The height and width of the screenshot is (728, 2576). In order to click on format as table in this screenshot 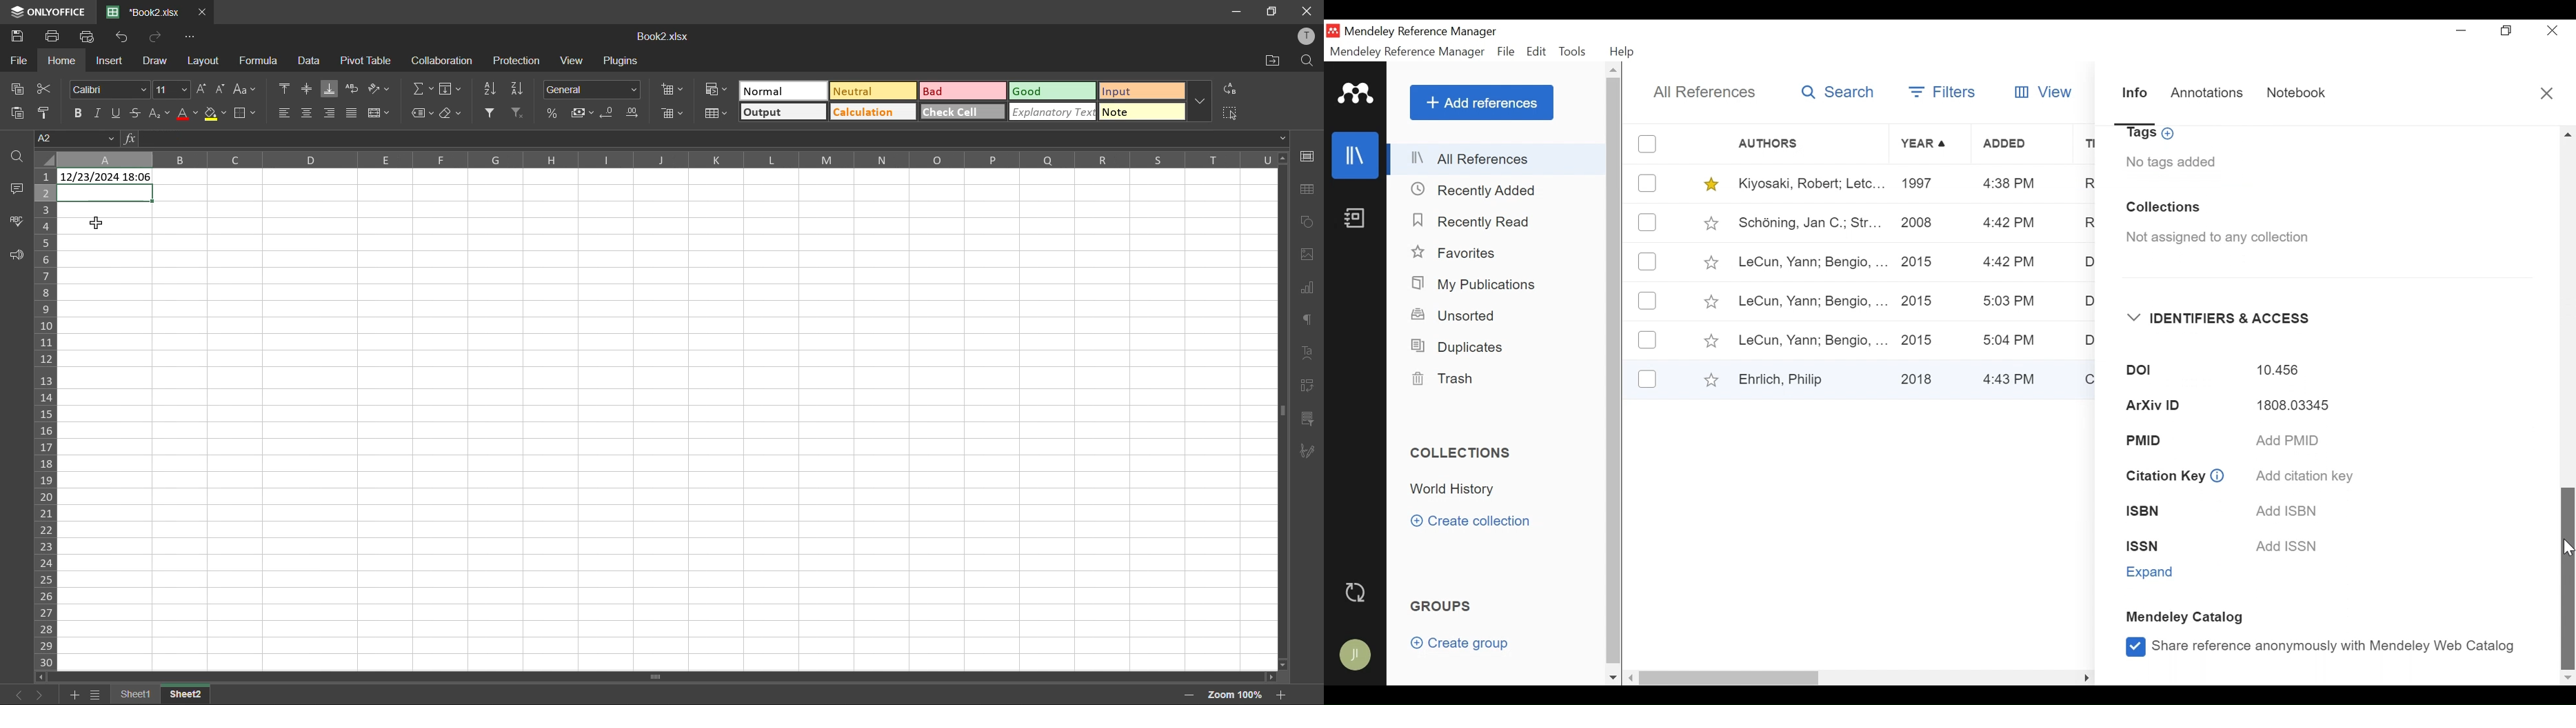, I will do `click(718, 115)`.